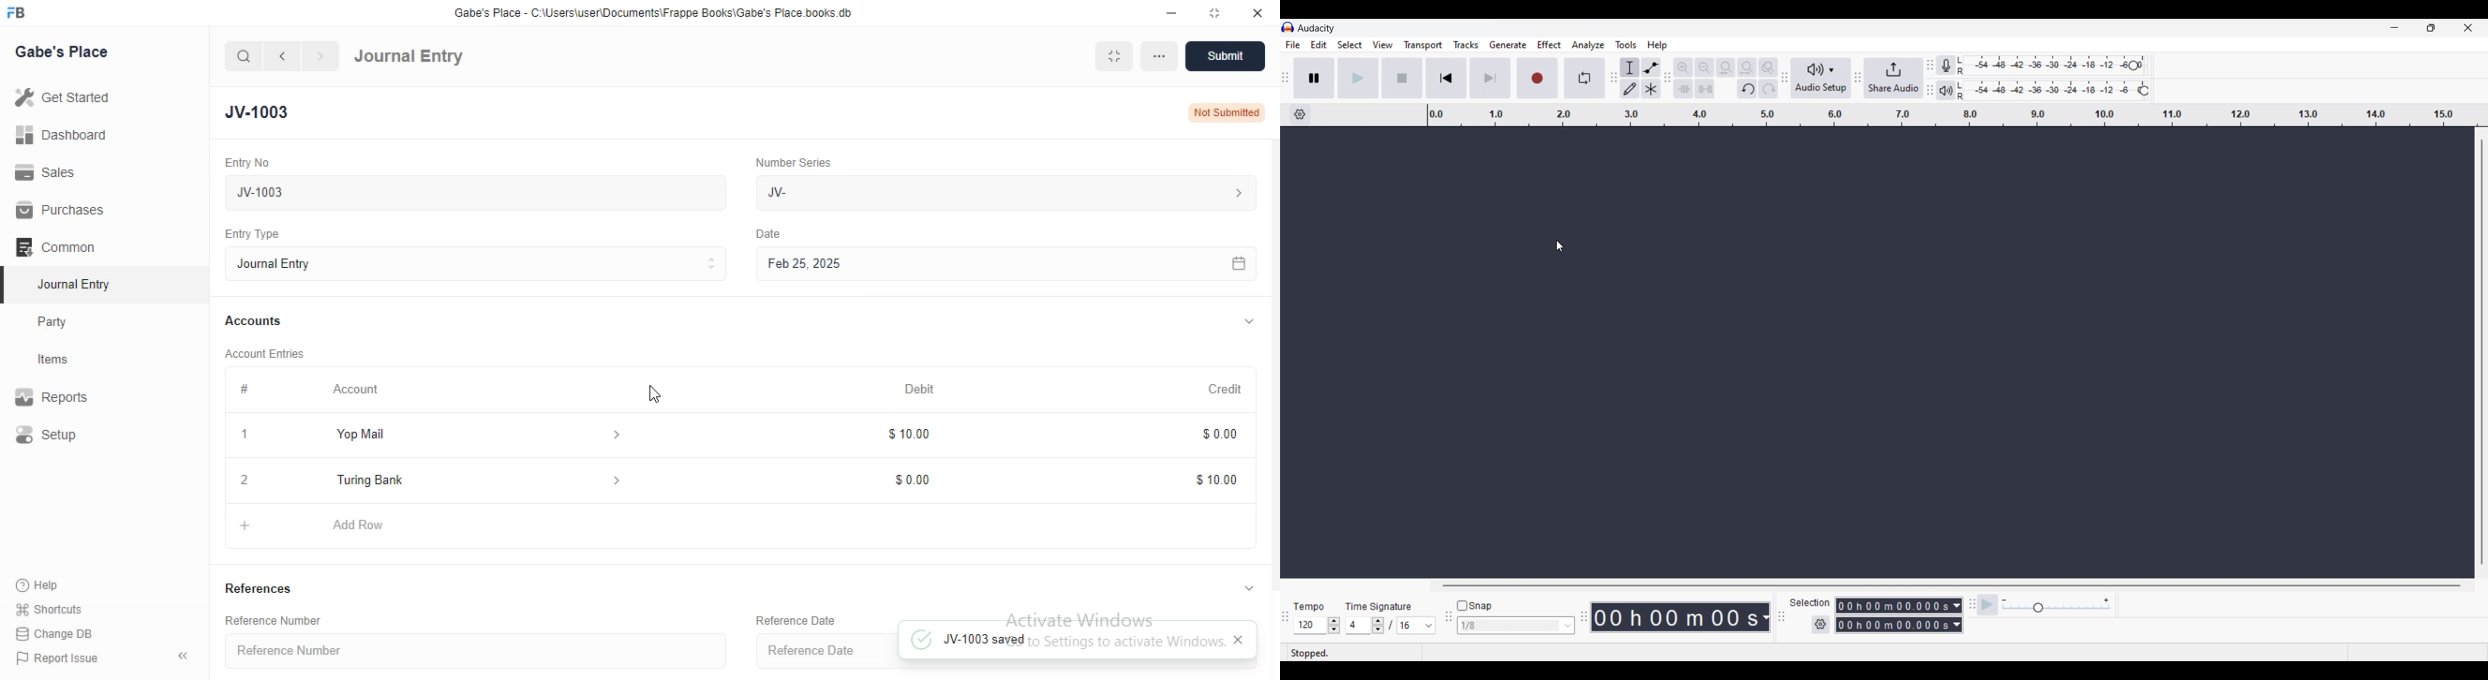 Image resolution: width=2492 pixels, height=700 pixels. Describe the element at coordinates (824, 648) in the screenshot. I see `Reference Date` at that location.